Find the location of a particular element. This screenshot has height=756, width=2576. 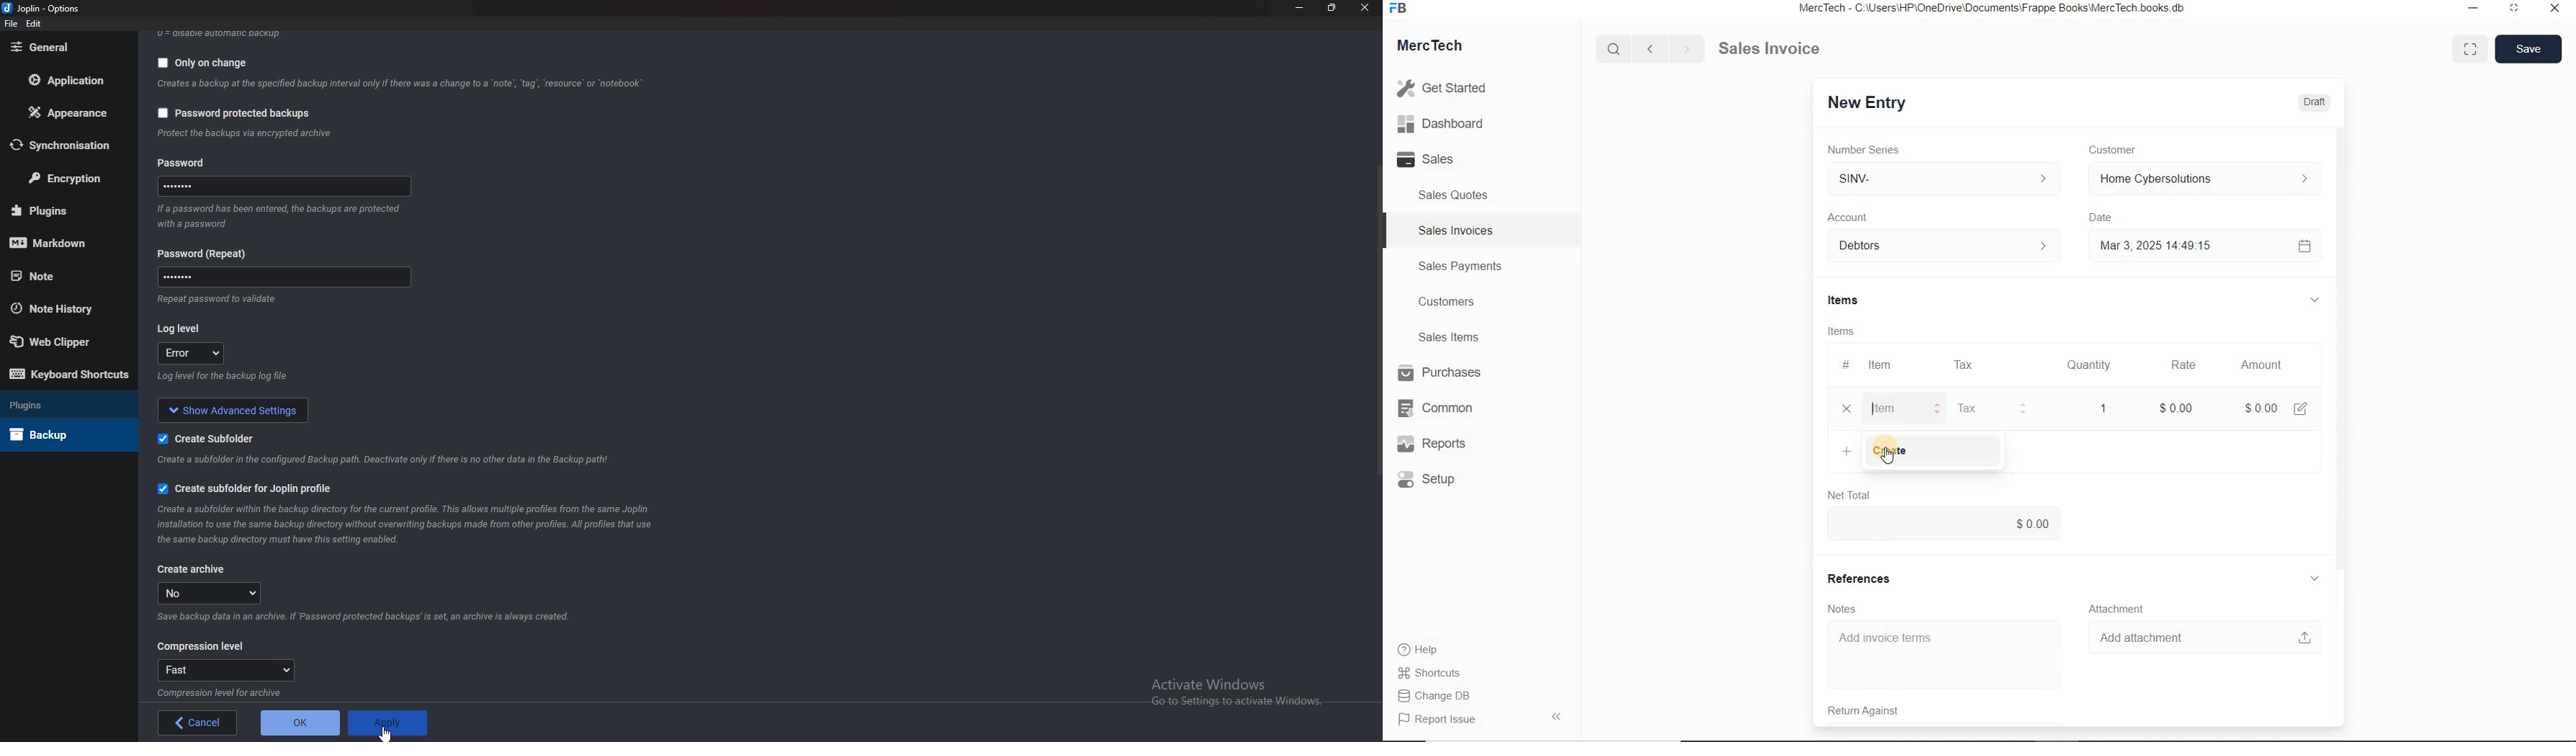

Toggle between form and full width is located at coordinates (2467, 48).